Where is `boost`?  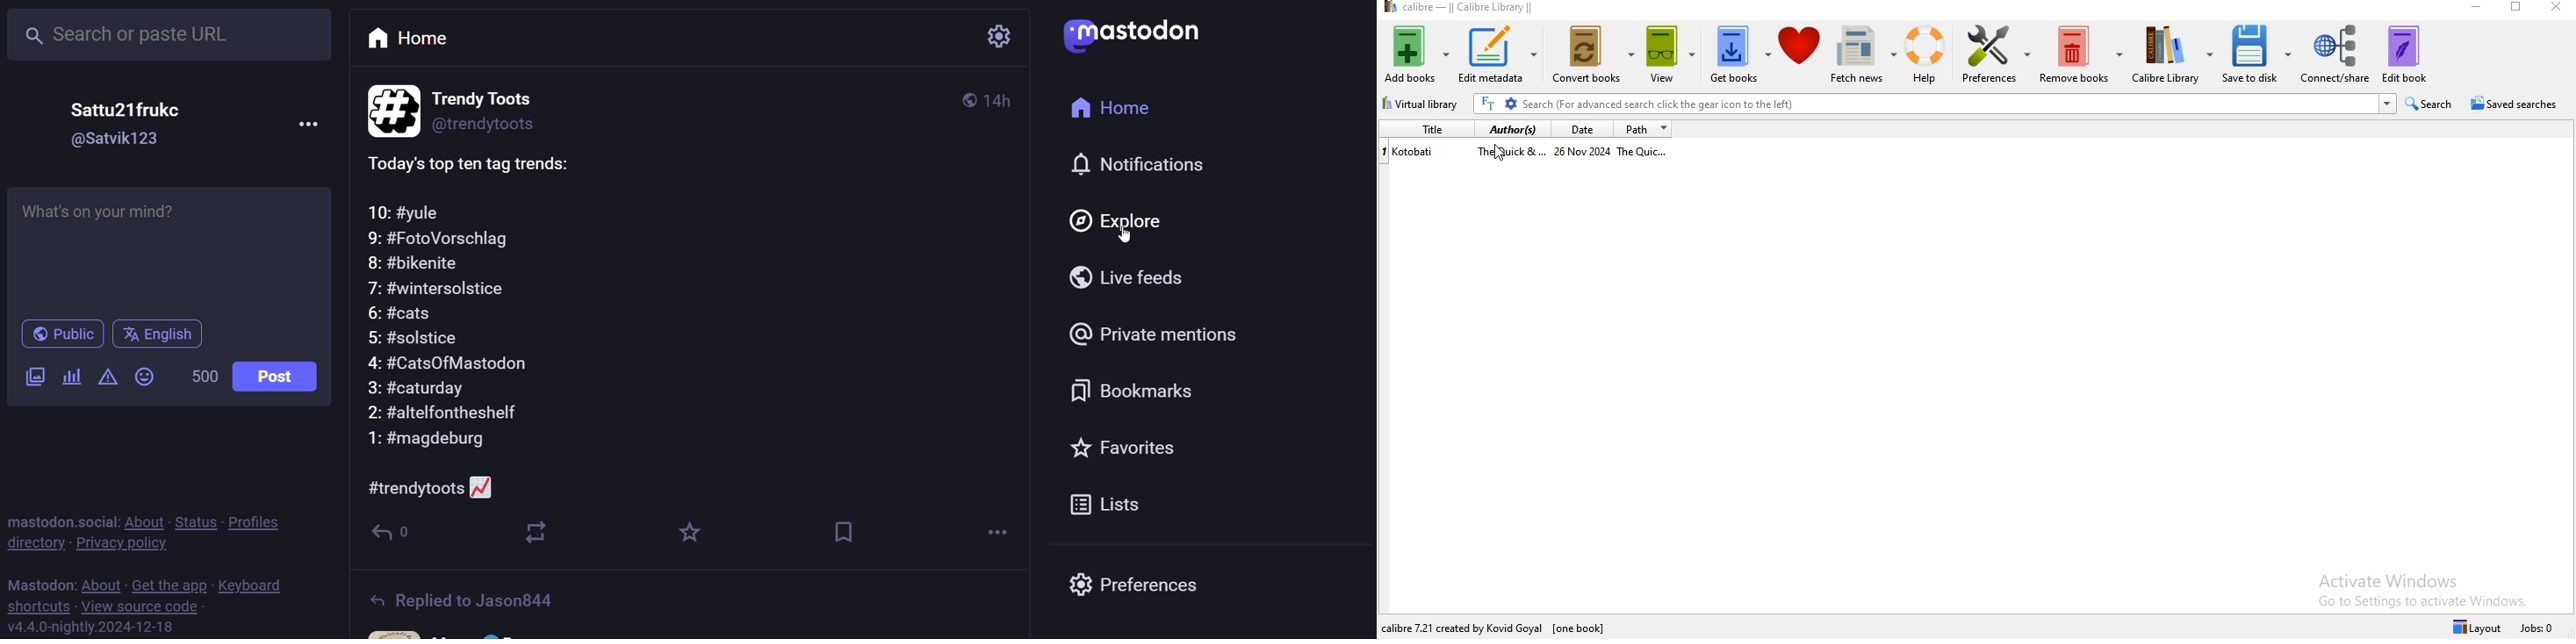
boost is located at coordinates (538, 537).